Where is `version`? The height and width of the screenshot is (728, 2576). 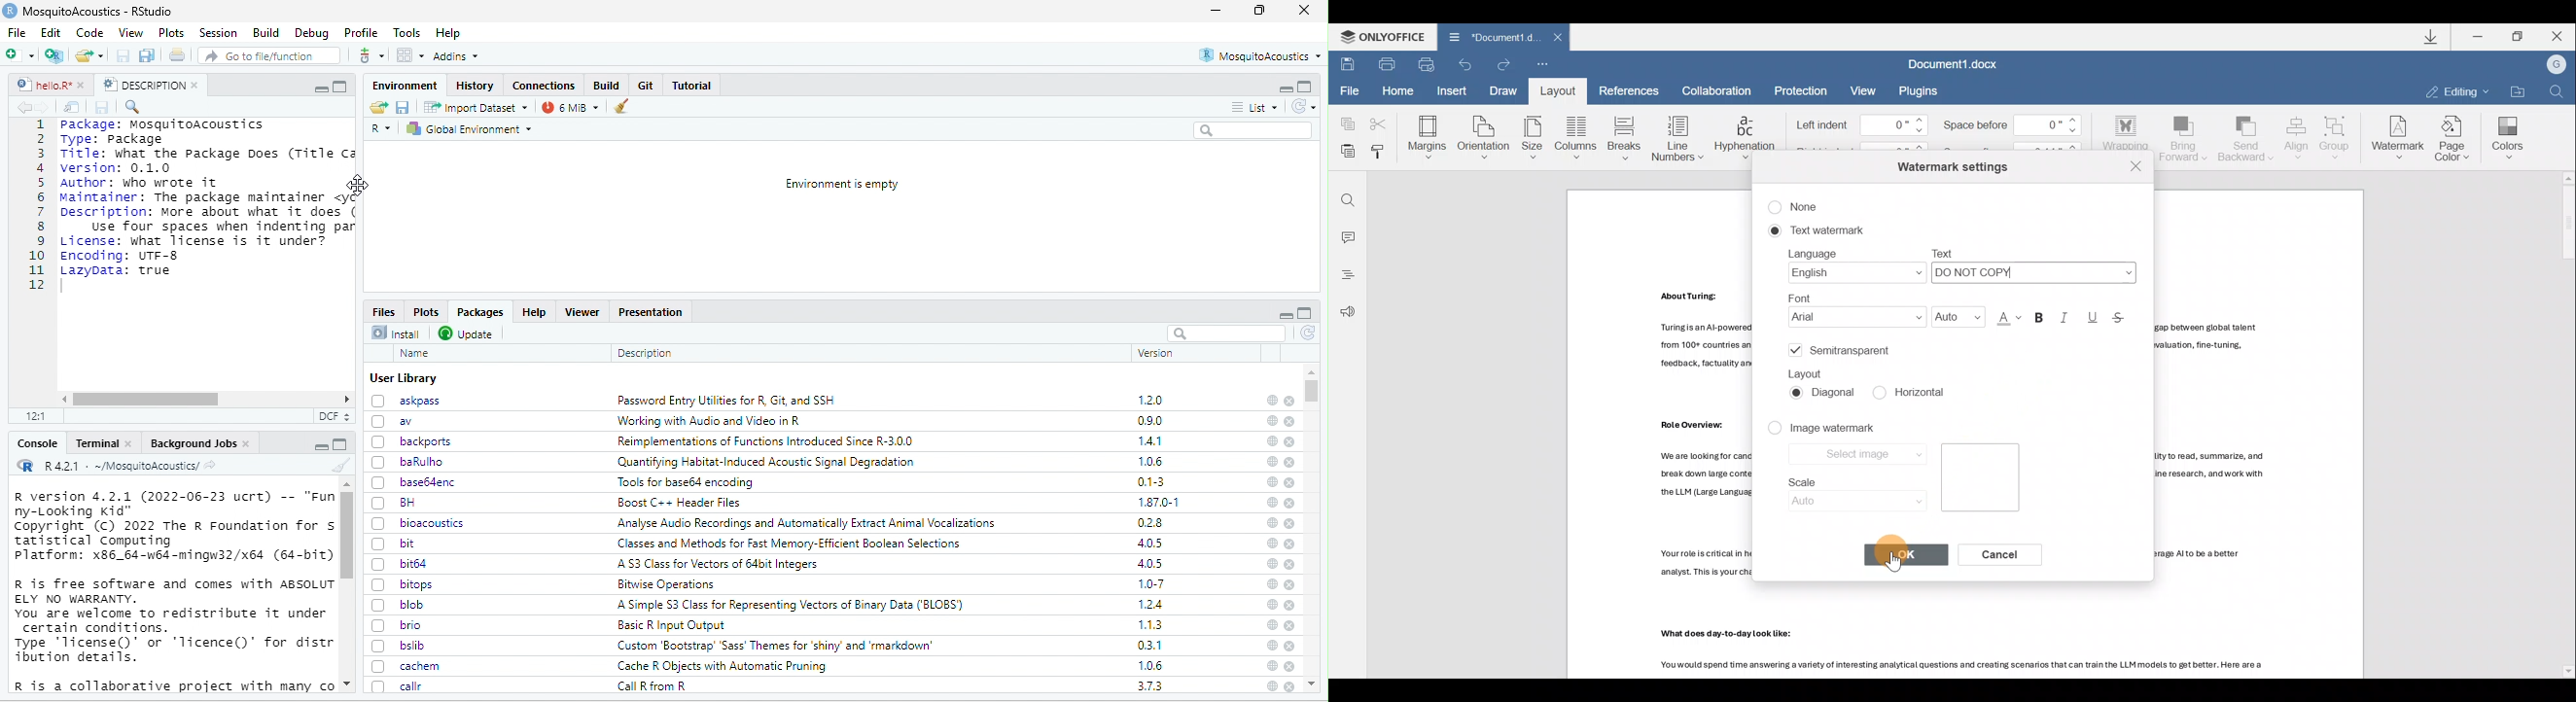 version is located at coordinates (1156, 353).